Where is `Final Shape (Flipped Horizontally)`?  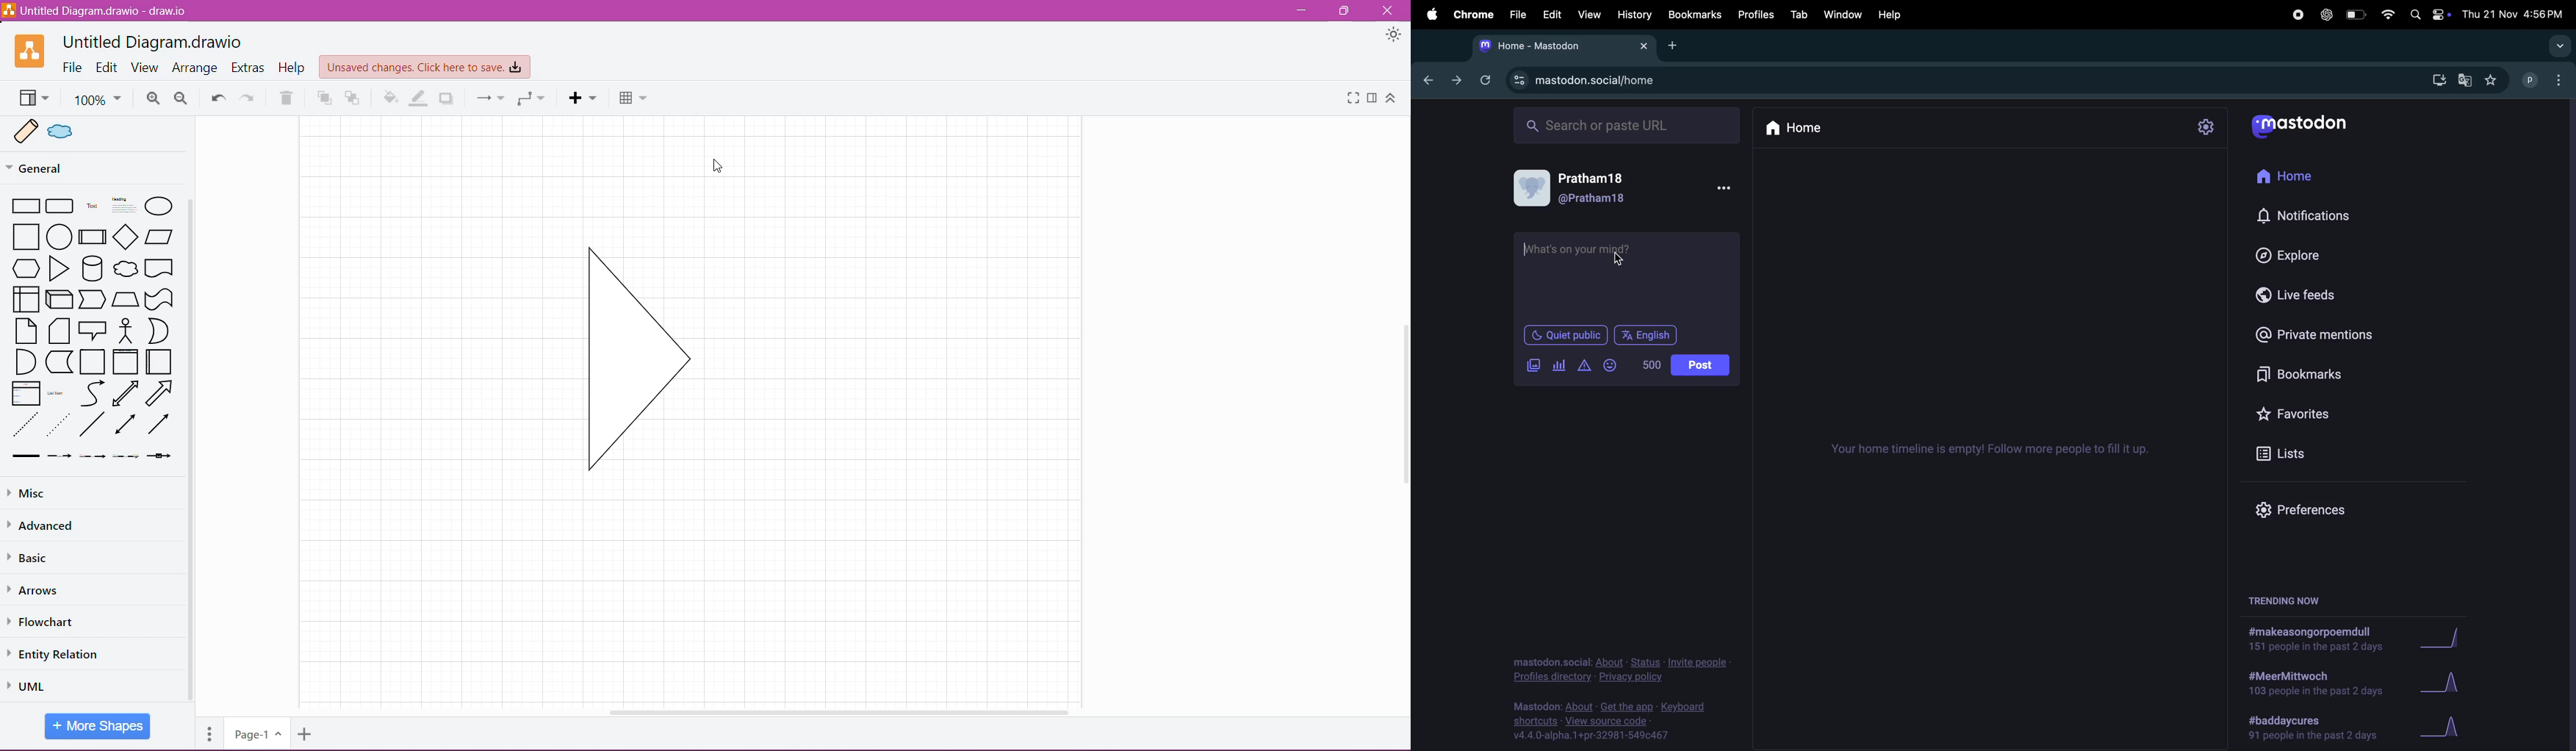
Final Shape (Flipped Horizontally) is located at coordinates (644, 362).